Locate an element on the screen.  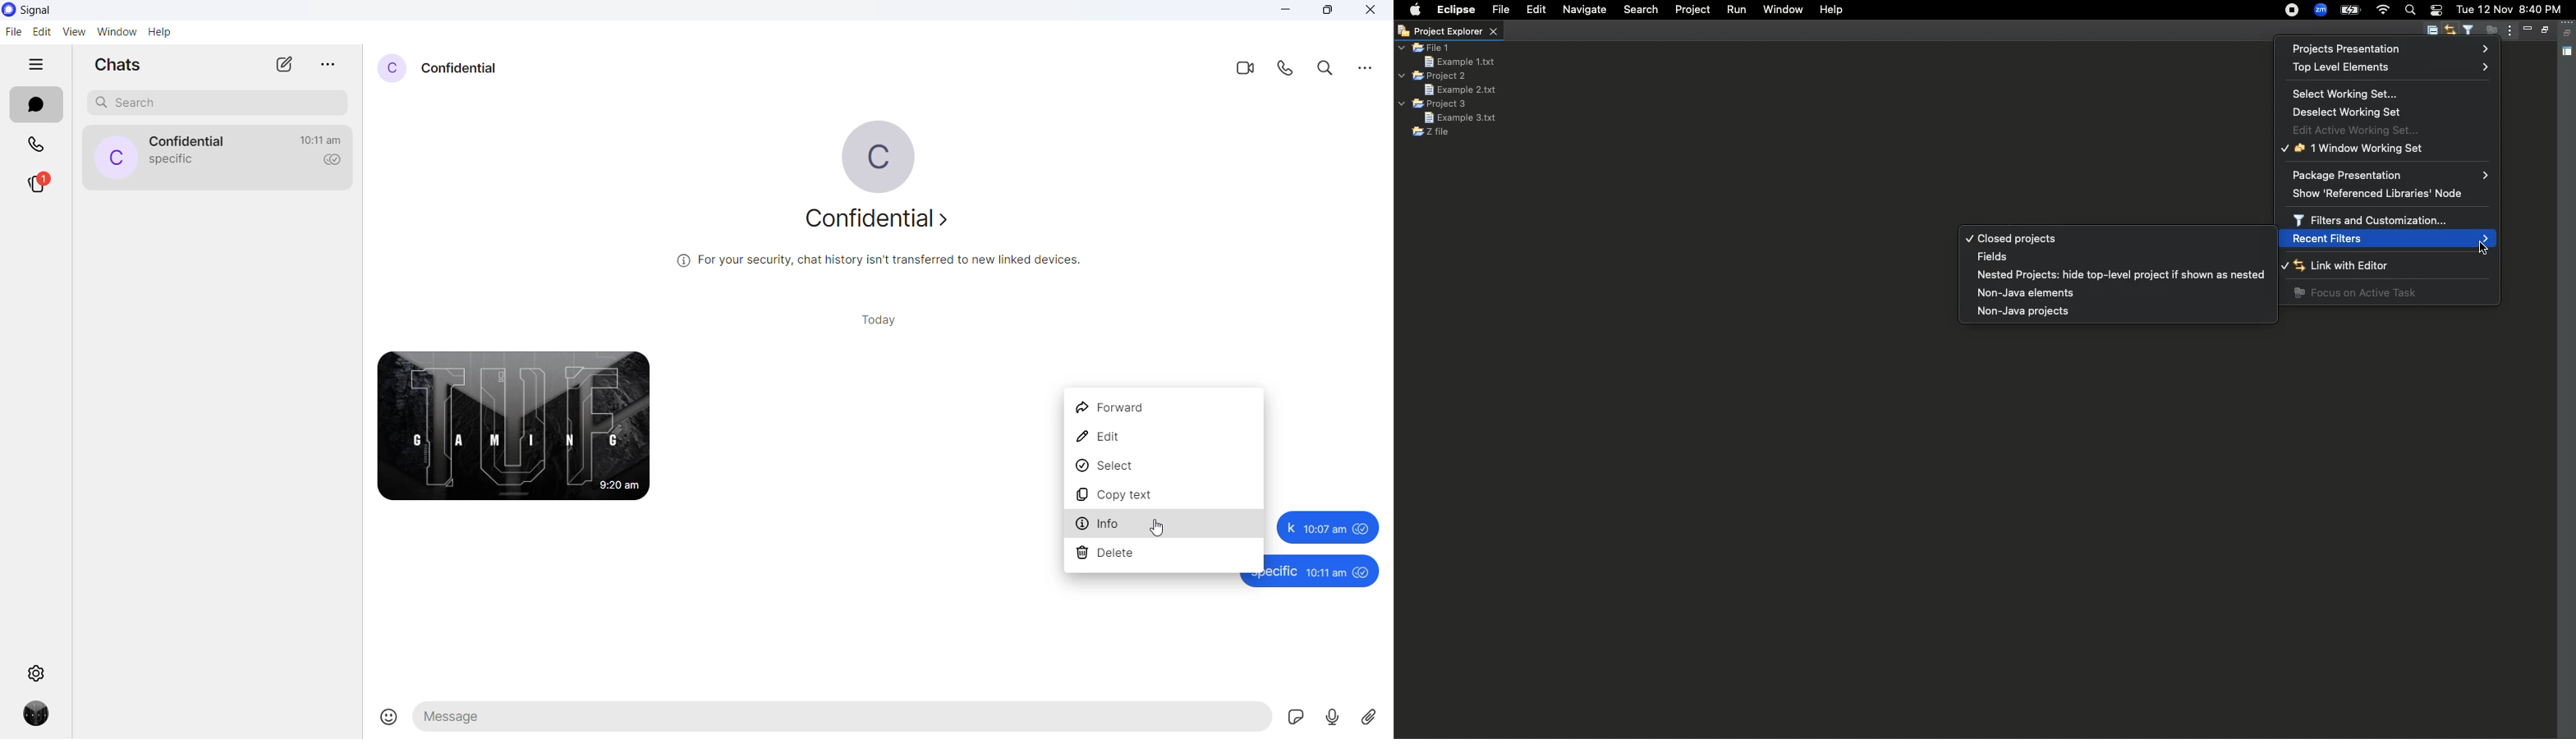
search in chats is located at coordinates (1329, 69).